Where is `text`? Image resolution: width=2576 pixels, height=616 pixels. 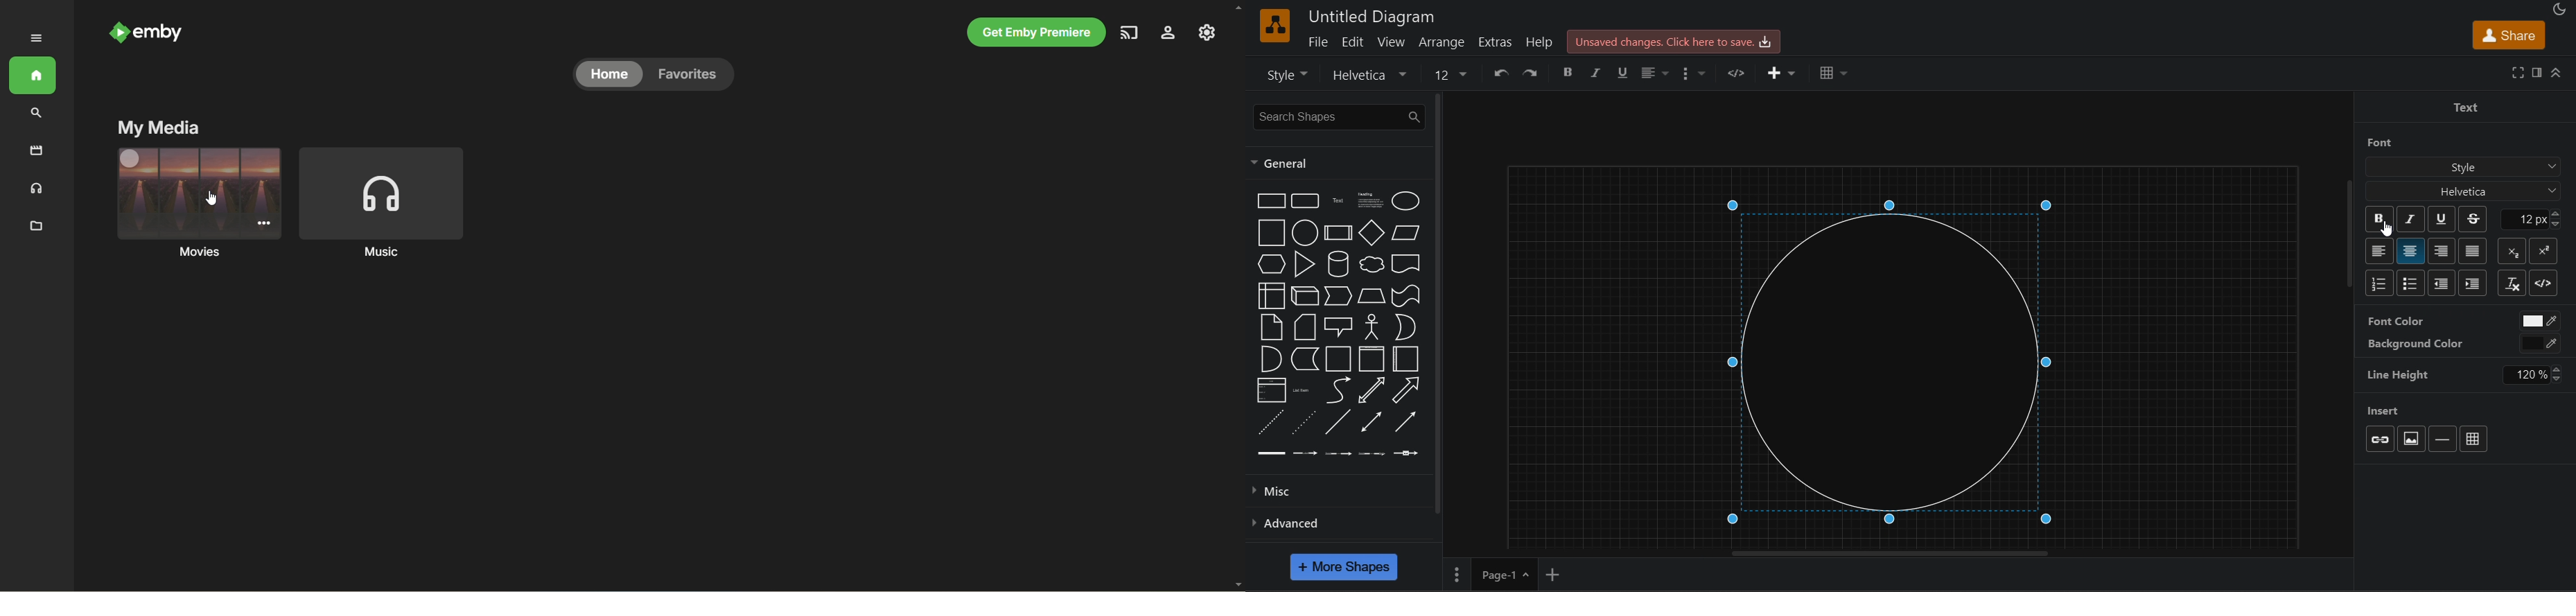 text is located at coordinates (2464, 108).